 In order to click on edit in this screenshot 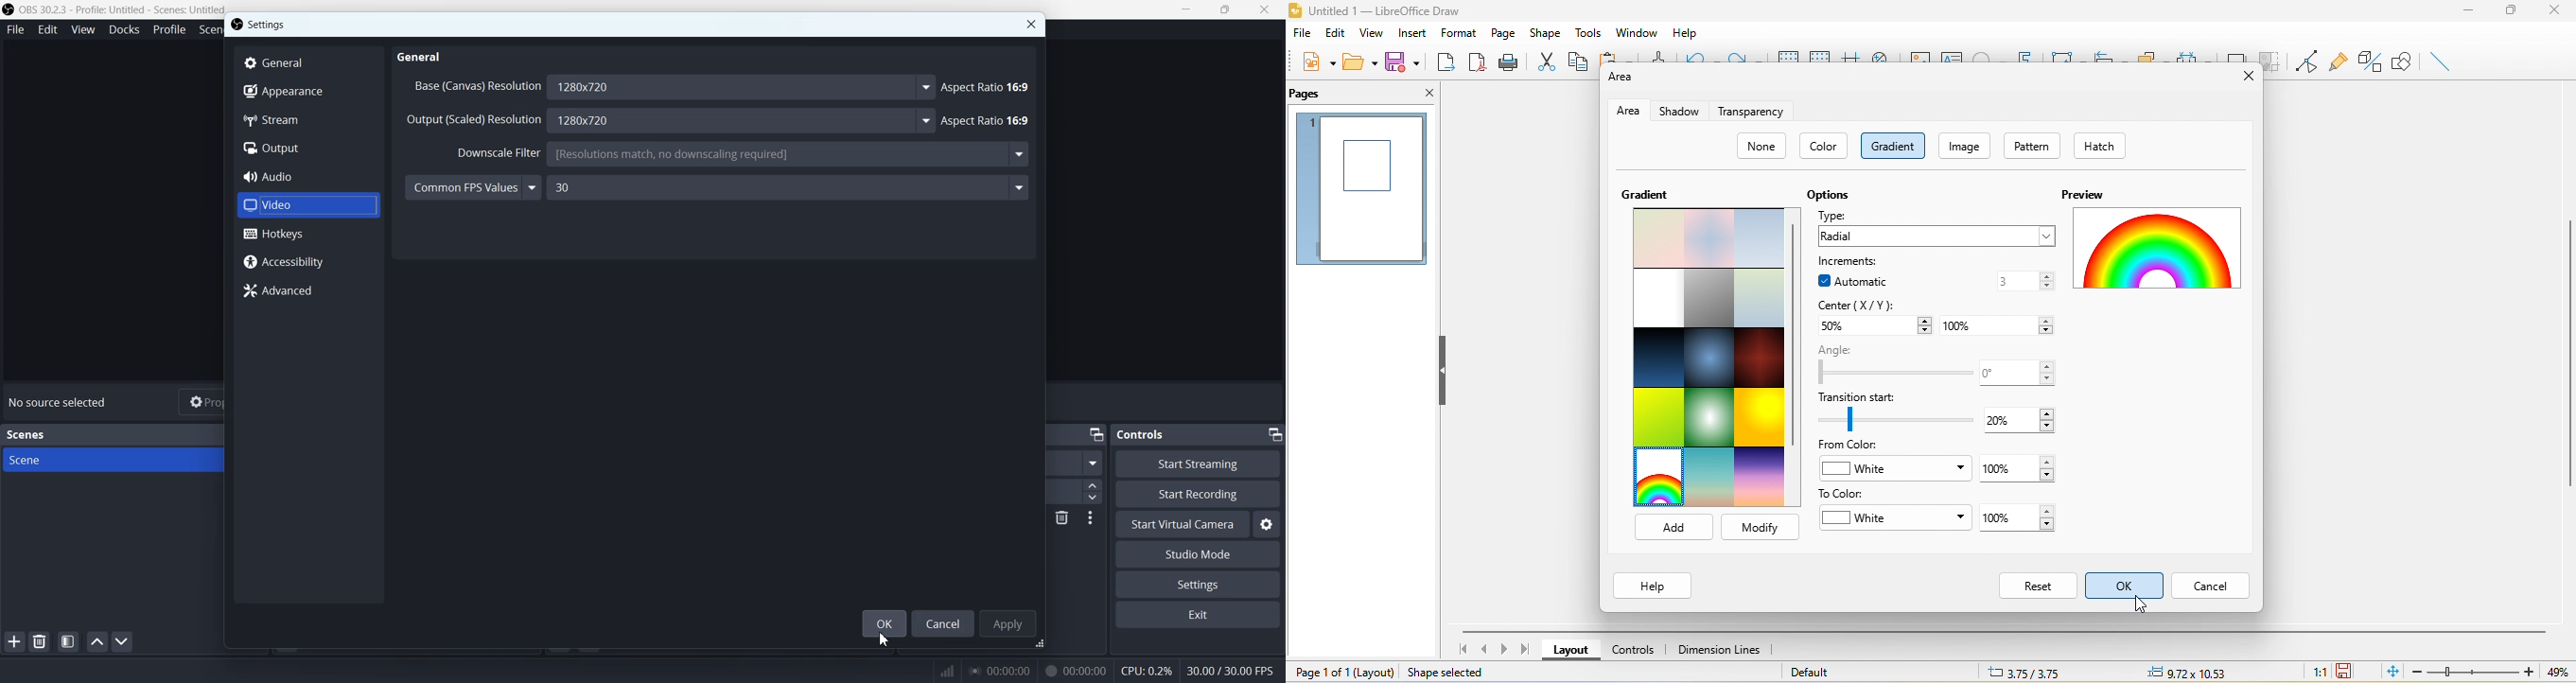, I will do `click(1335, 34)`.